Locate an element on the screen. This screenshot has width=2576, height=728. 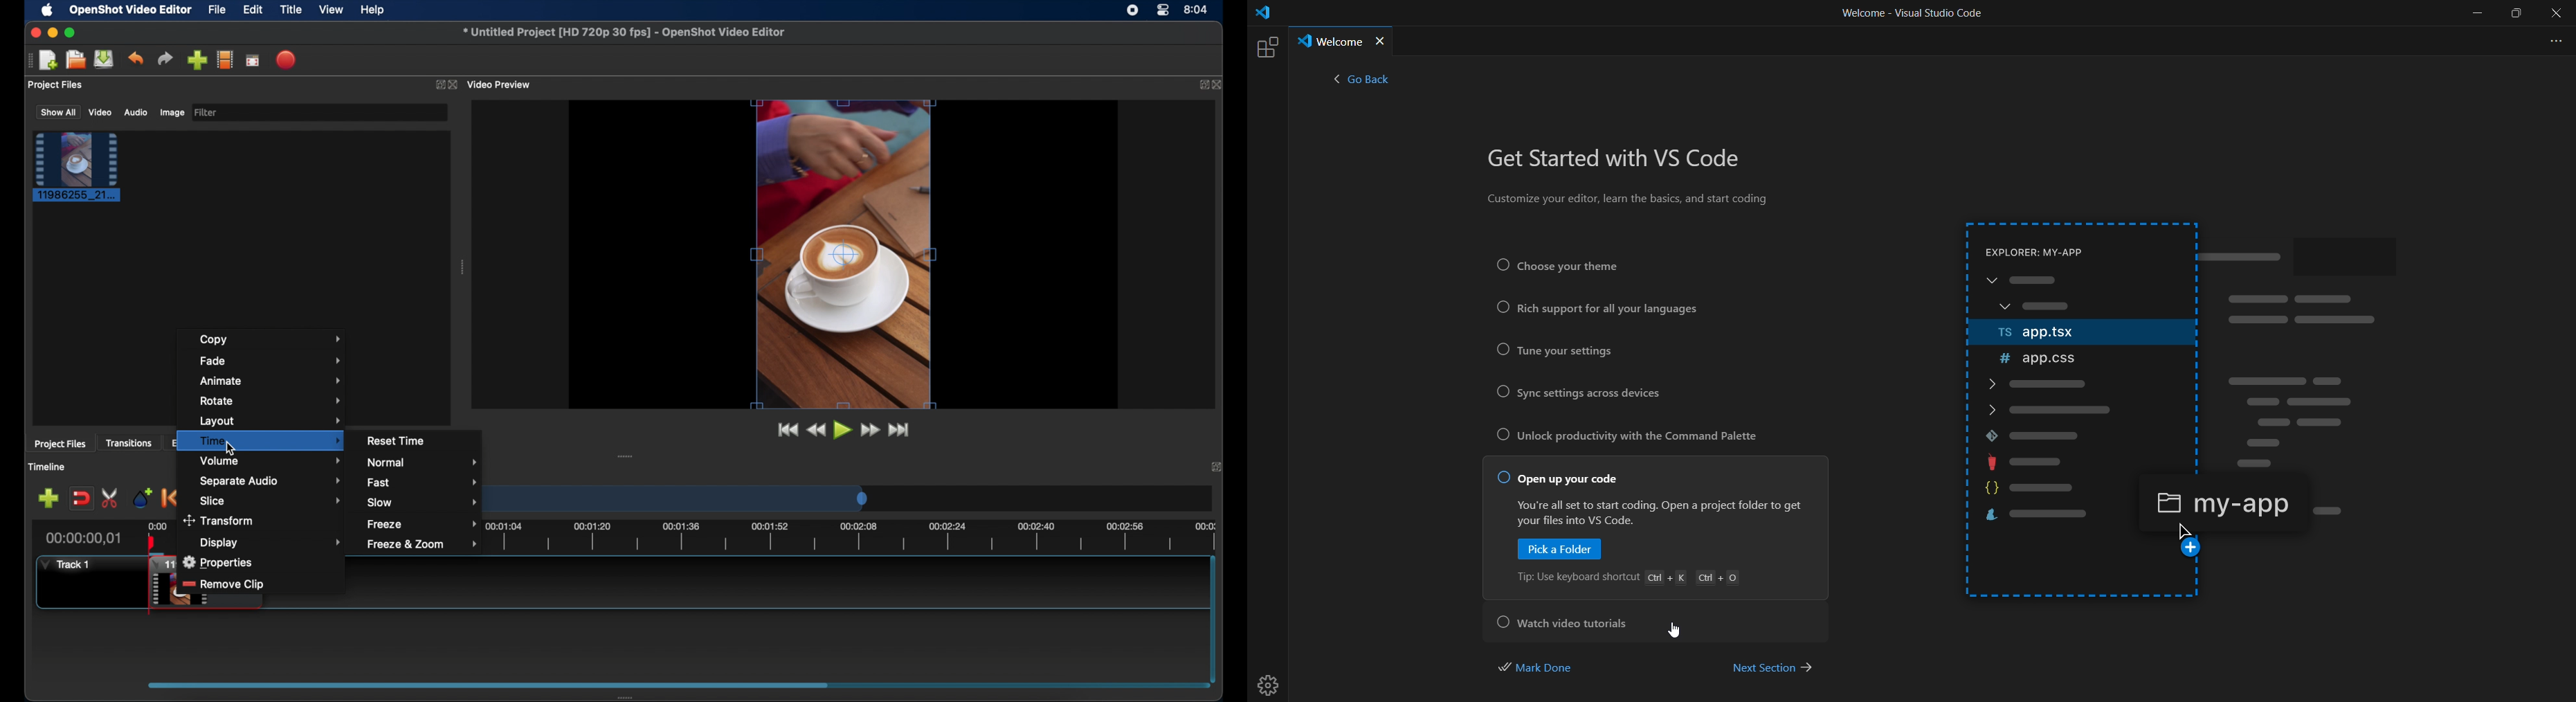
animate menu is located at coordinates (271, 380).